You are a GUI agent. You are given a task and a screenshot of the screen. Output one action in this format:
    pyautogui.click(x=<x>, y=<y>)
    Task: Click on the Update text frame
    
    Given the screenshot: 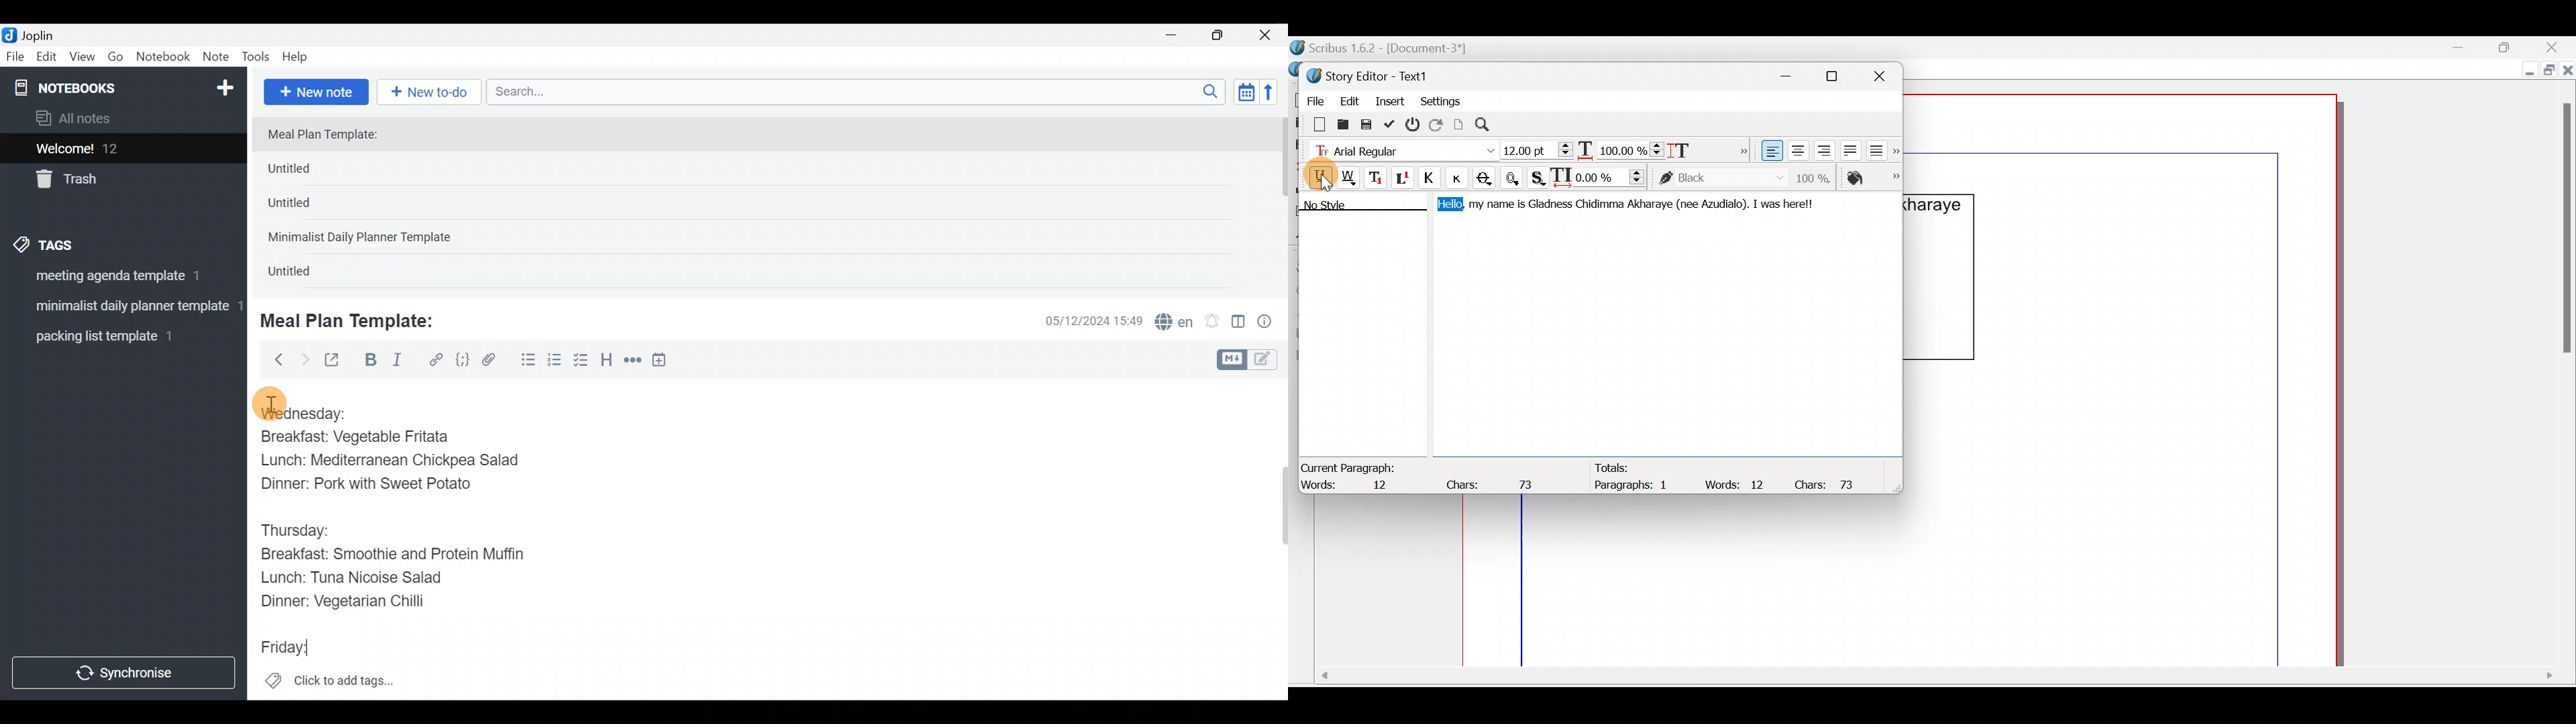 What is the action you would take?
    pyautogui.click(x=1459, y=123)
    